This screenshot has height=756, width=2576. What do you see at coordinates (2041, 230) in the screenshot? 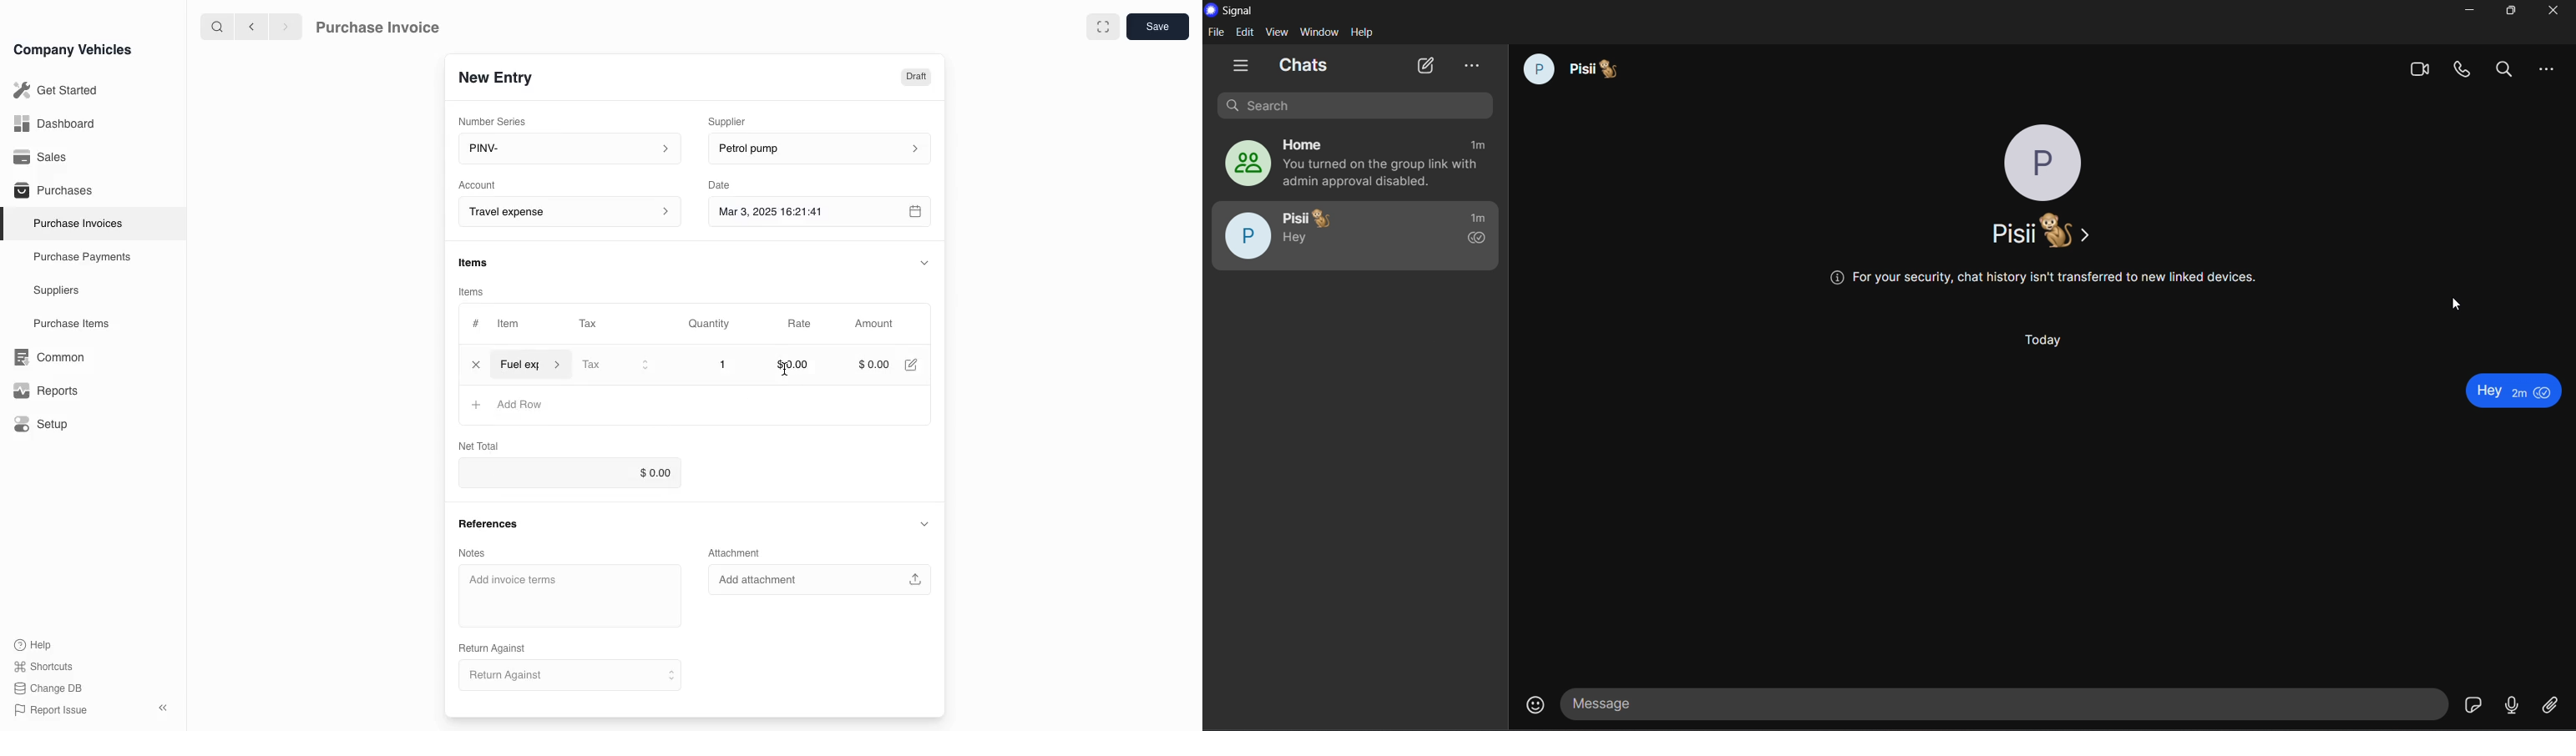
I see `name` at bounding box center [2041, 230].